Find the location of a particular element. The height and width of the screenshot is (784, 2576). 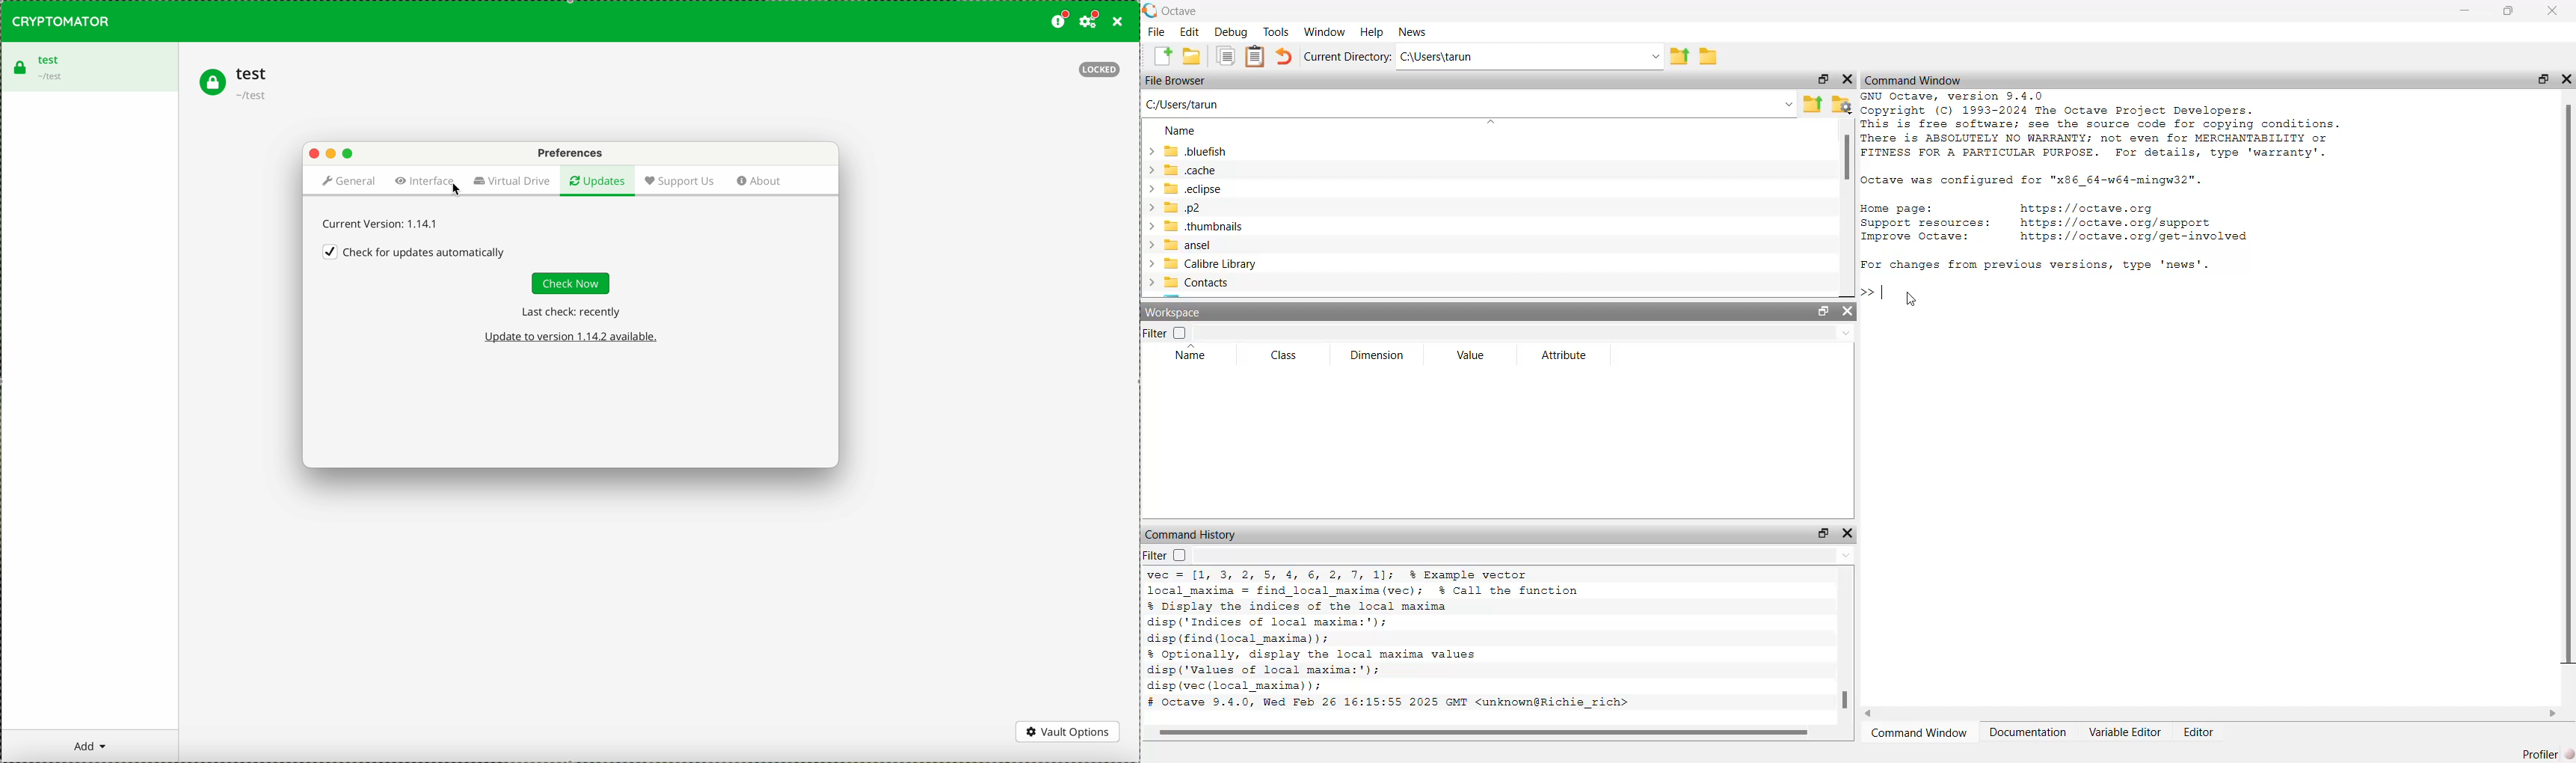

donate is located at coordinates (1058, 21).